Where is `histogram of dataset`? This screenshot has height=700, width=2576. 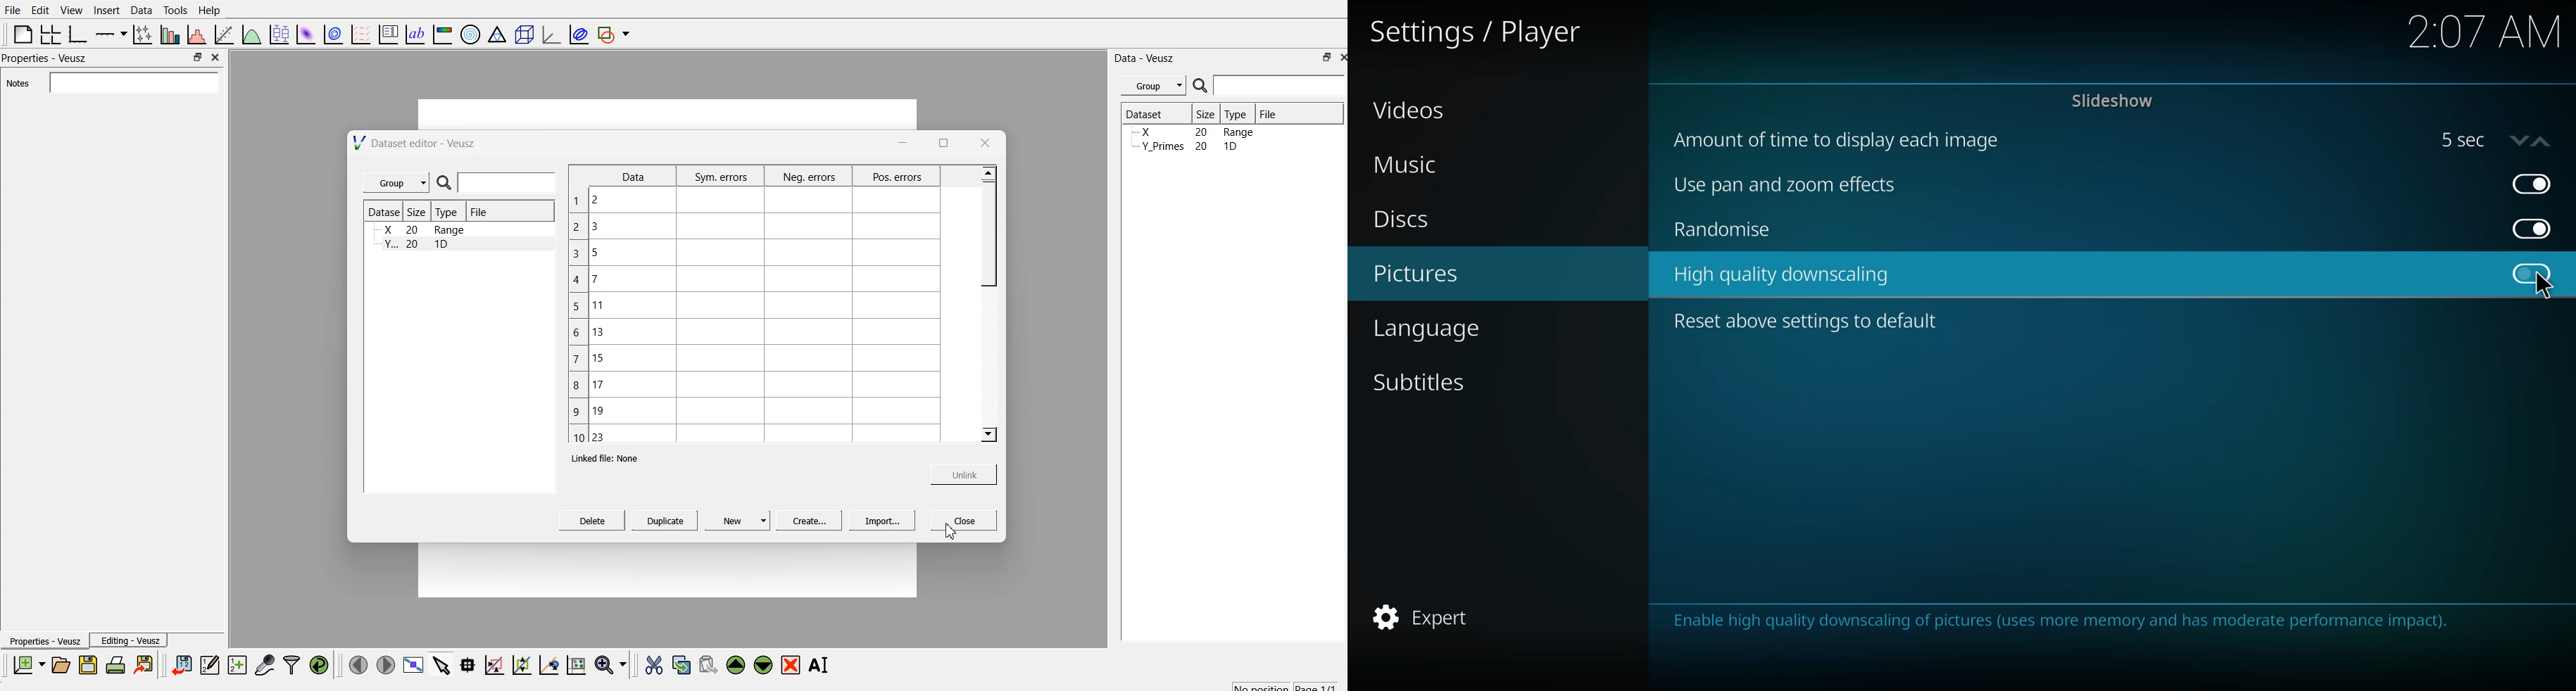 histogram of dataset is located at coordinates (196, 35).